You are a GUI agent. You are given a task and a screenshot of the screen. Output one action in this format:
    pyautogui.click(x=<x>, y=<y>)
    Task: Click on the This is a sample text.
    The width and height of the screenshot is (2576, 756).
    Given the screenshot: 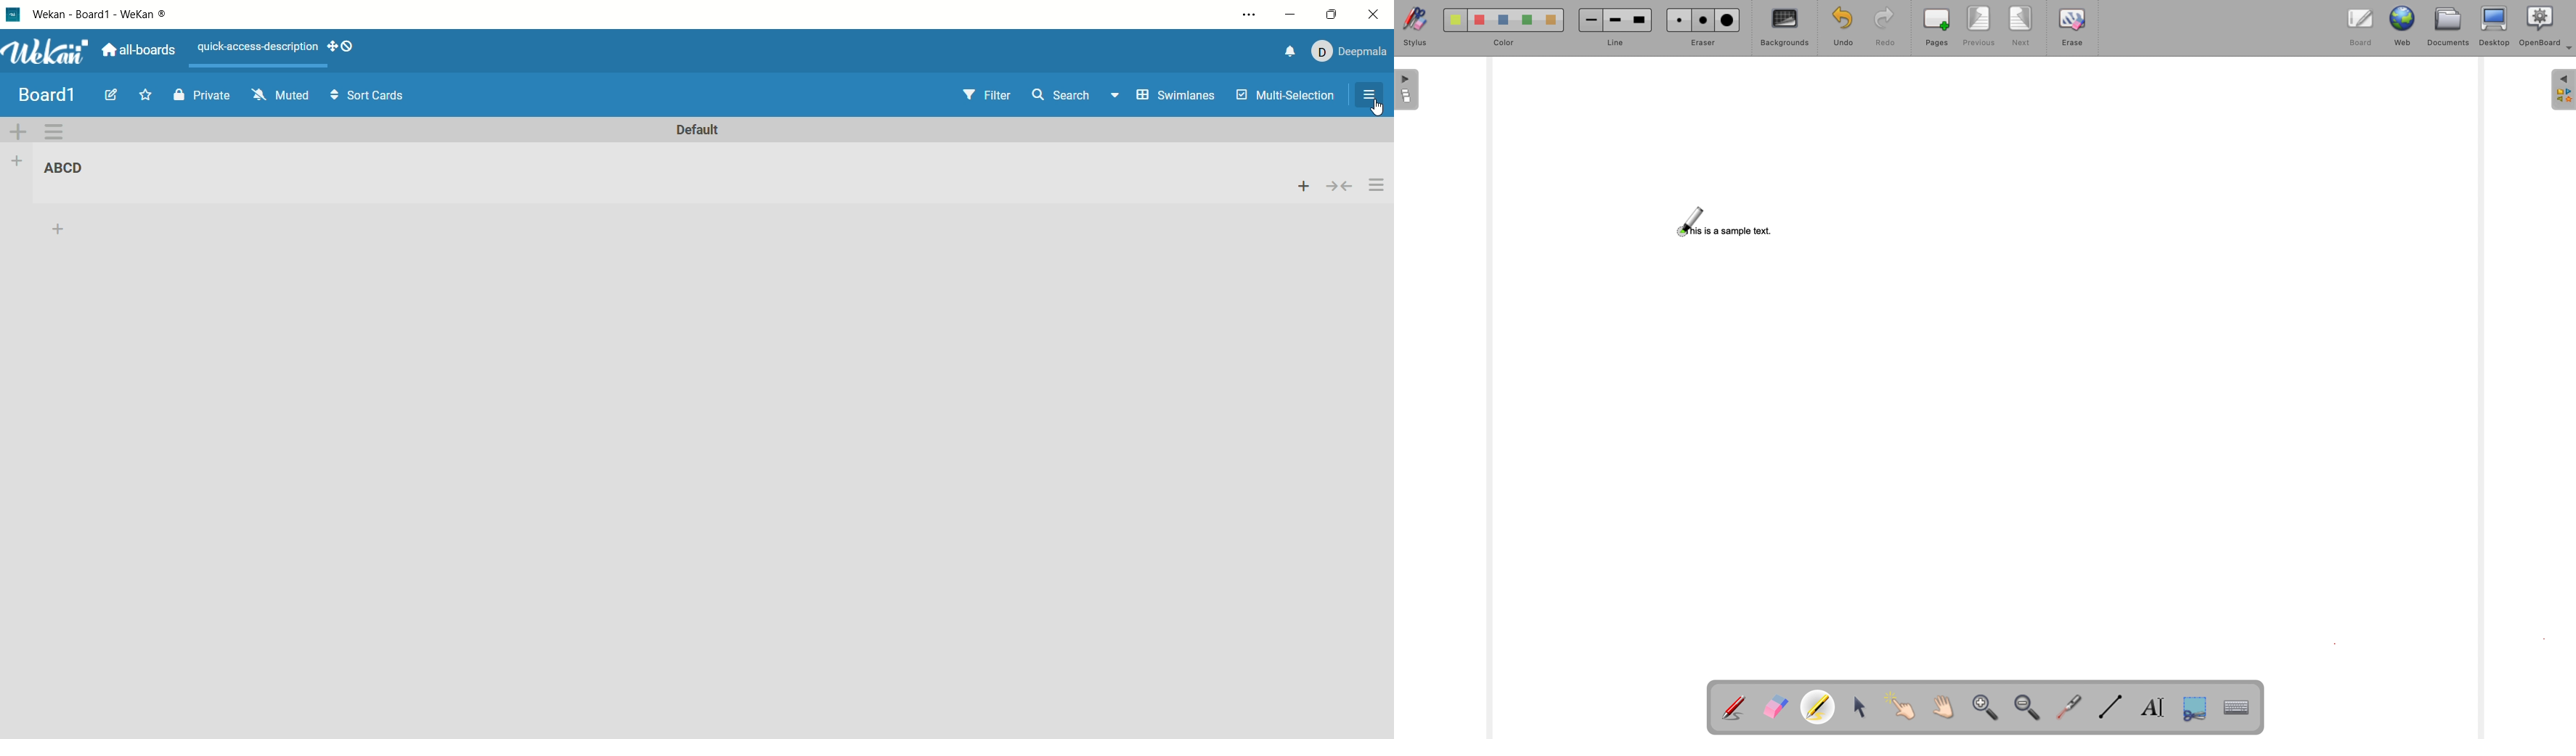 What is the action you would take?
    pyautogui.click(x=1731, y=231)
    